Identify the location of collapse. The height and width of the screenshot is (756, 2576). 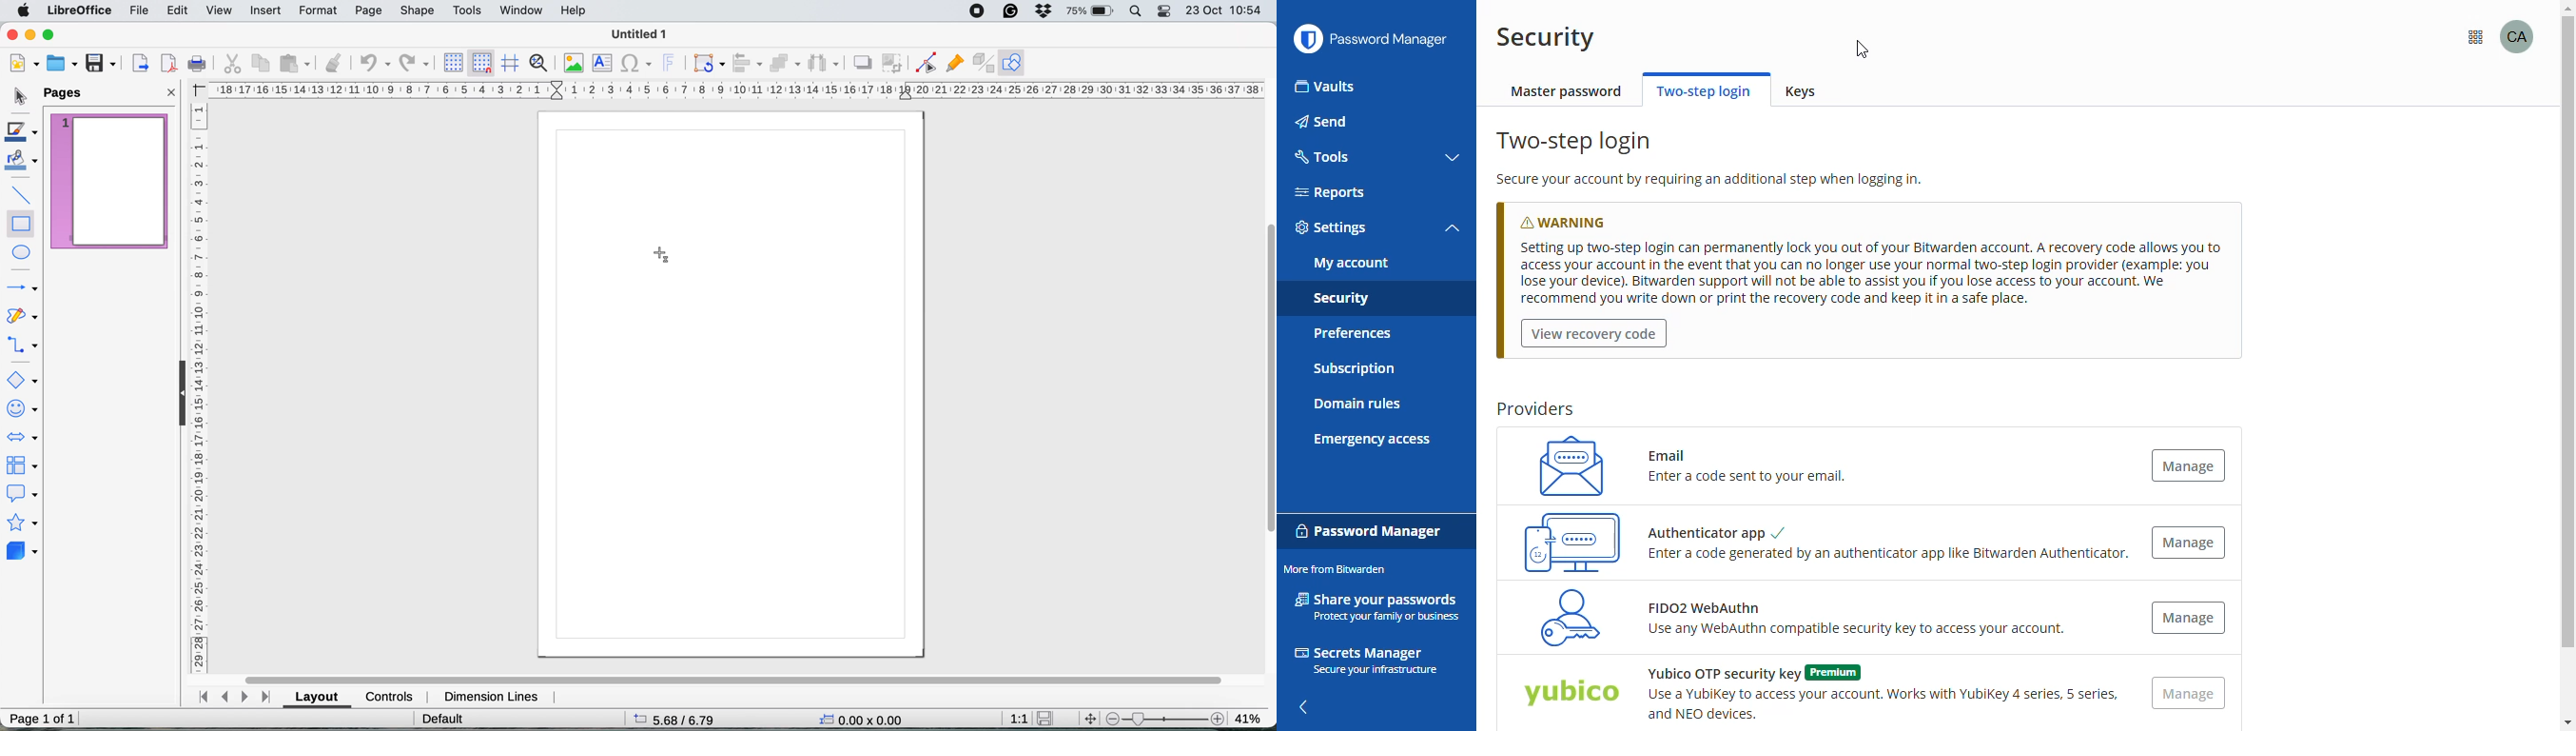
(178, 392).